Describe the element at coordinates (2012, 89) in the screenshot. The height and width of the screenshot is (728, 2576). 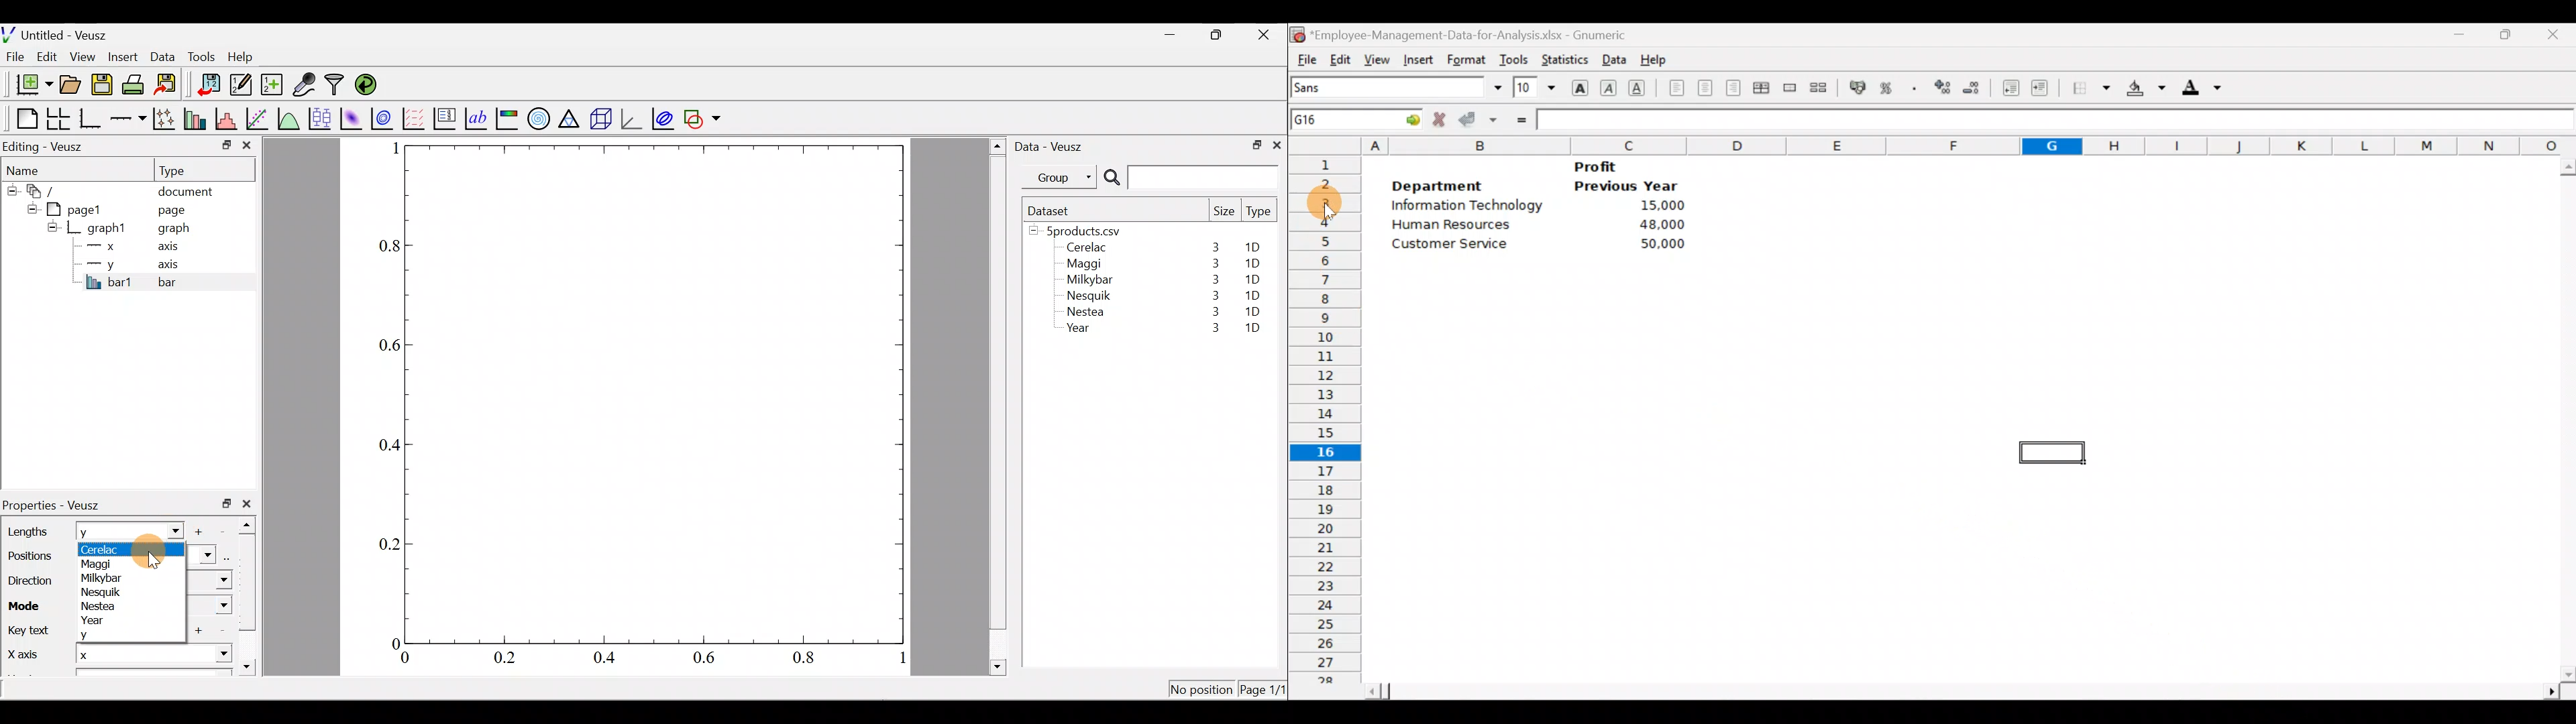
I see `Decrease indent, align contents to the left` at that location.